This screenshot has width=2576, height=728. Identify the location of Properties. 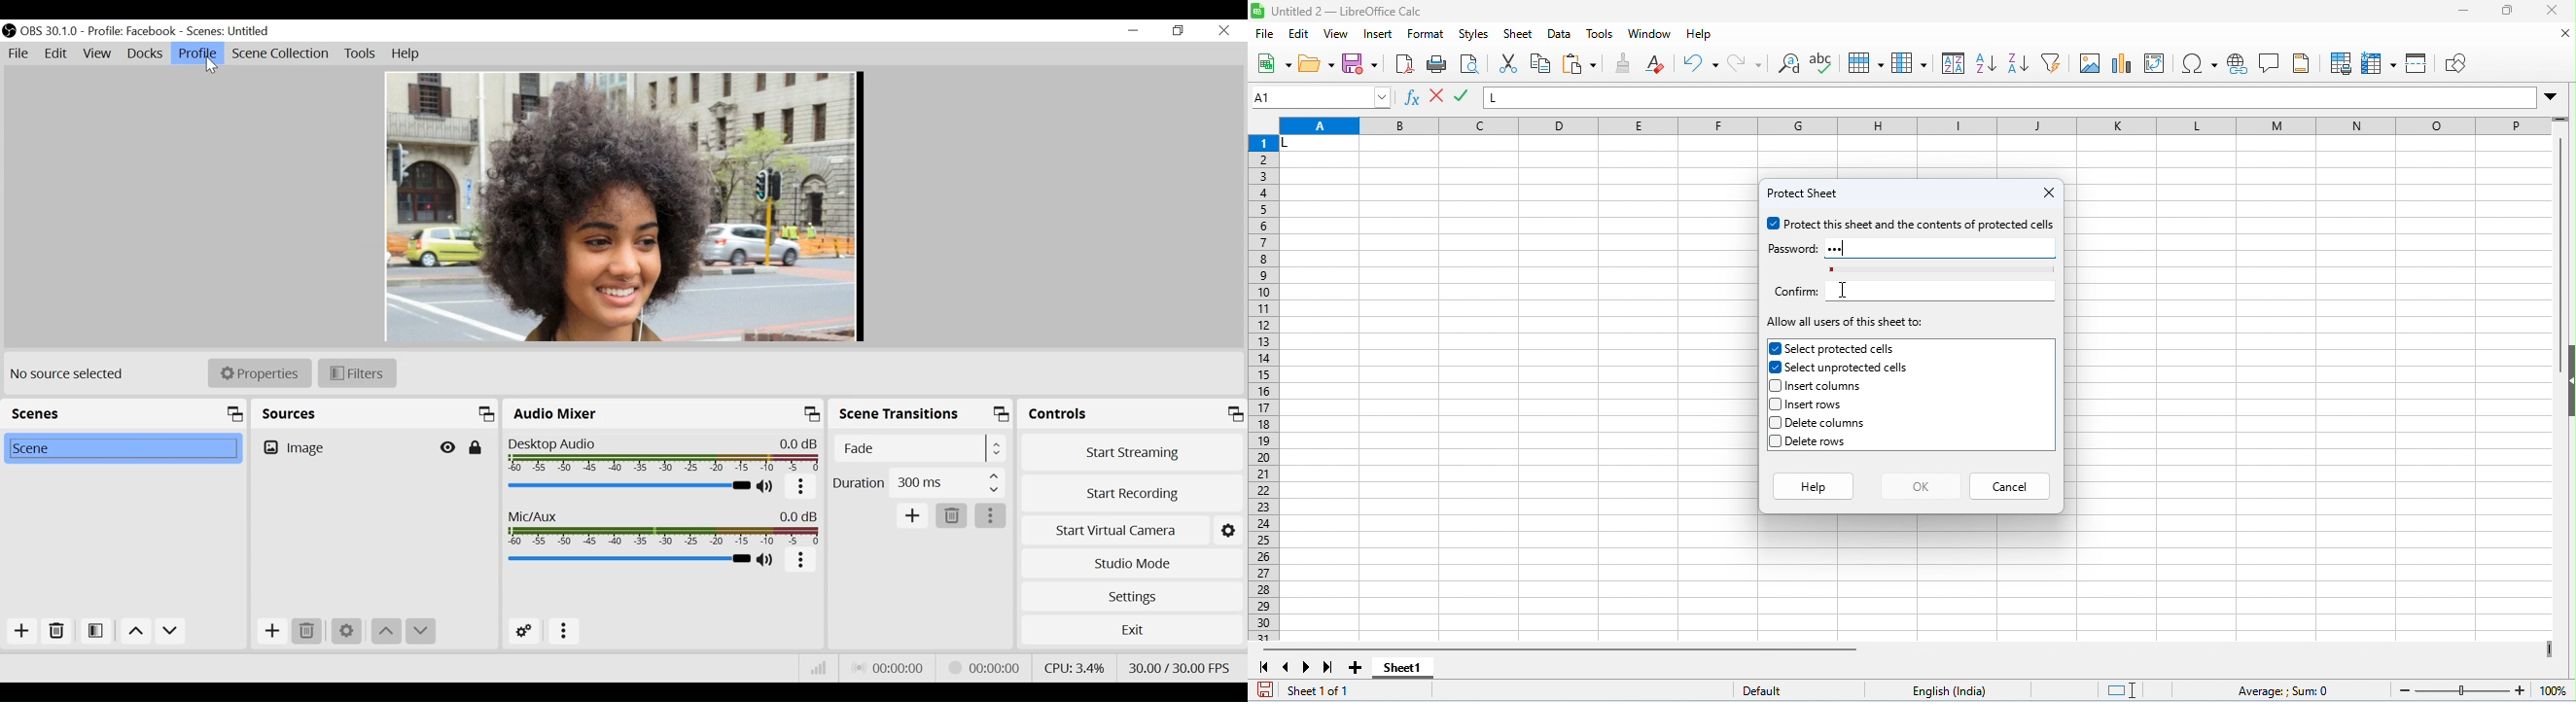
(259, 374).